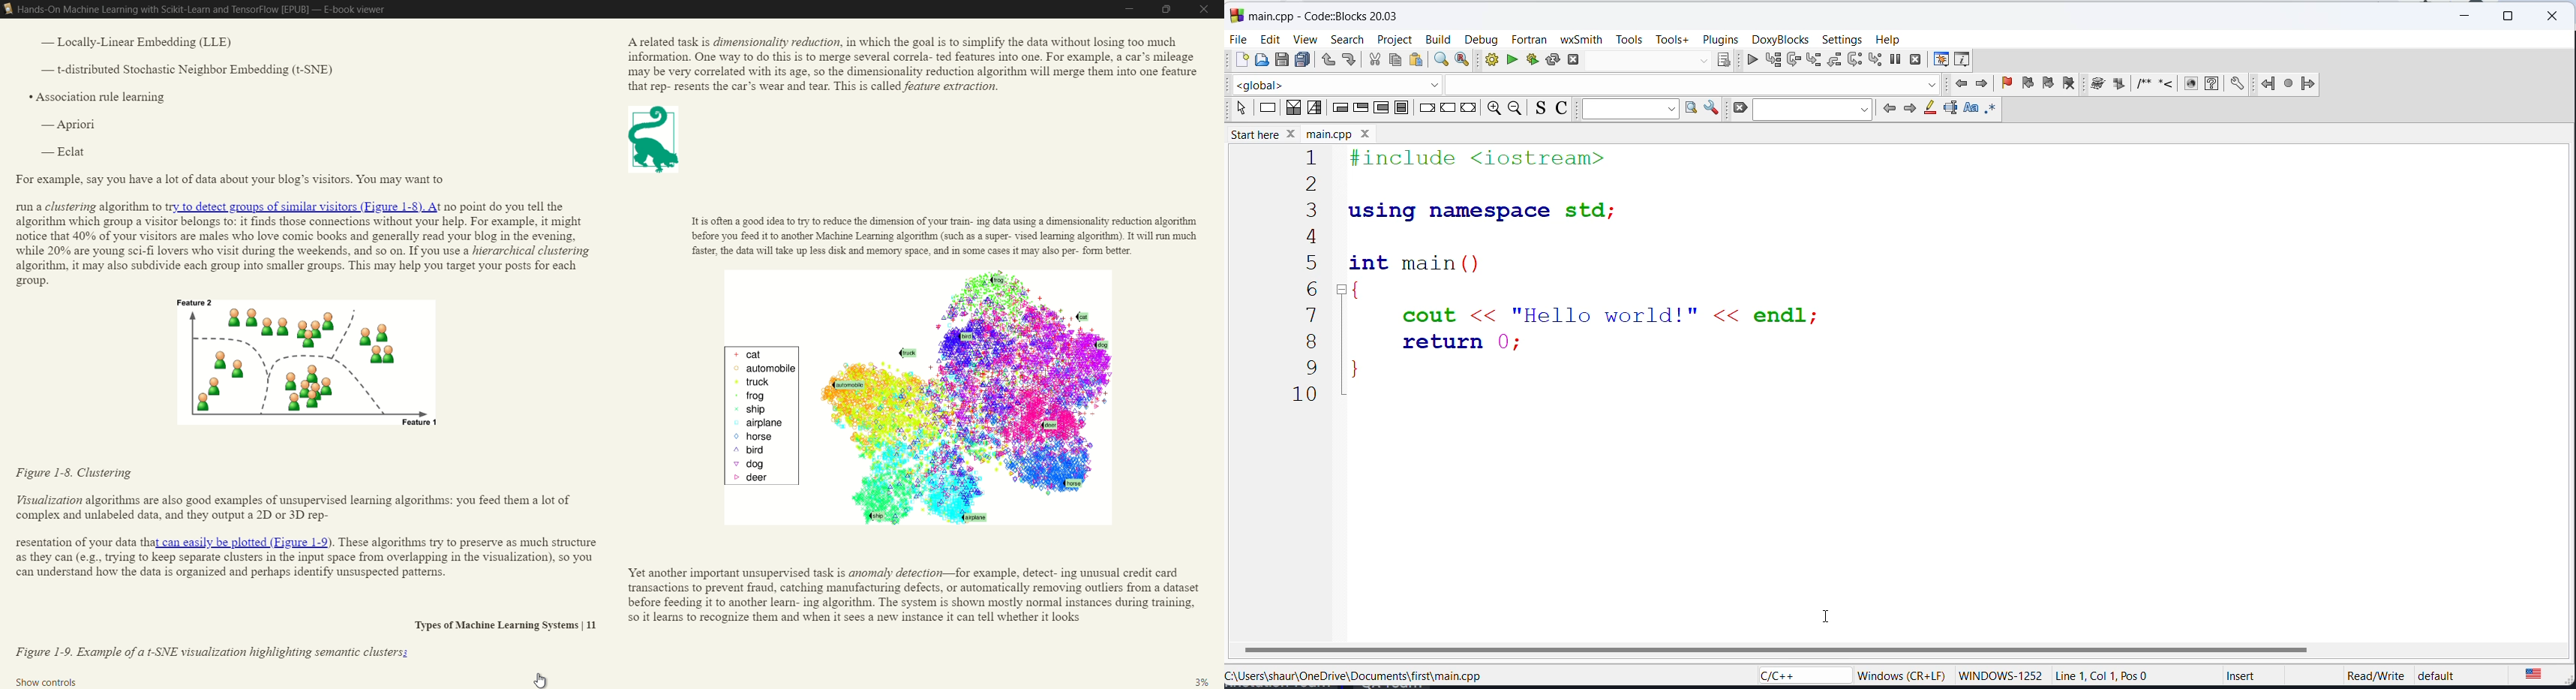  I want to click on debug, so click(1478, 39).